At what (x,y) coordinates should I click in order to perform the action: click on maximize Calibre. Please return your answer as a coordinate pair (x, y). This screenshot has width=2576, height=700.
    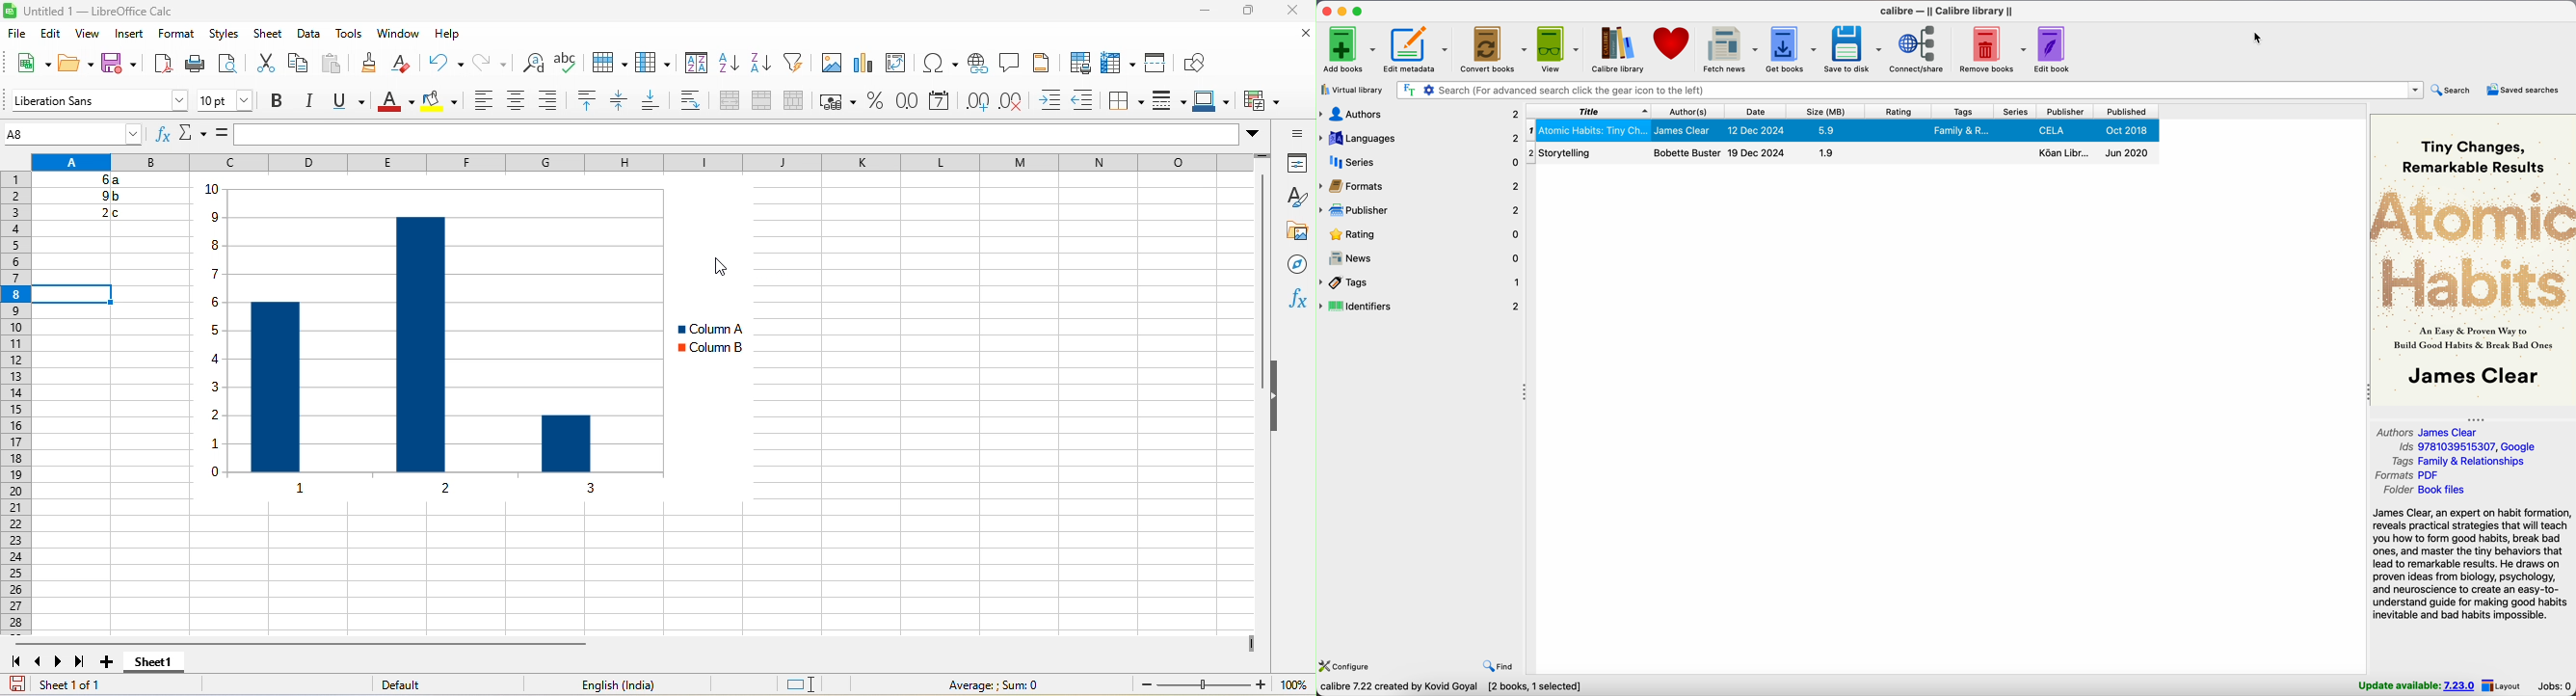
    Looking at the image, I should click on (1358, 10).